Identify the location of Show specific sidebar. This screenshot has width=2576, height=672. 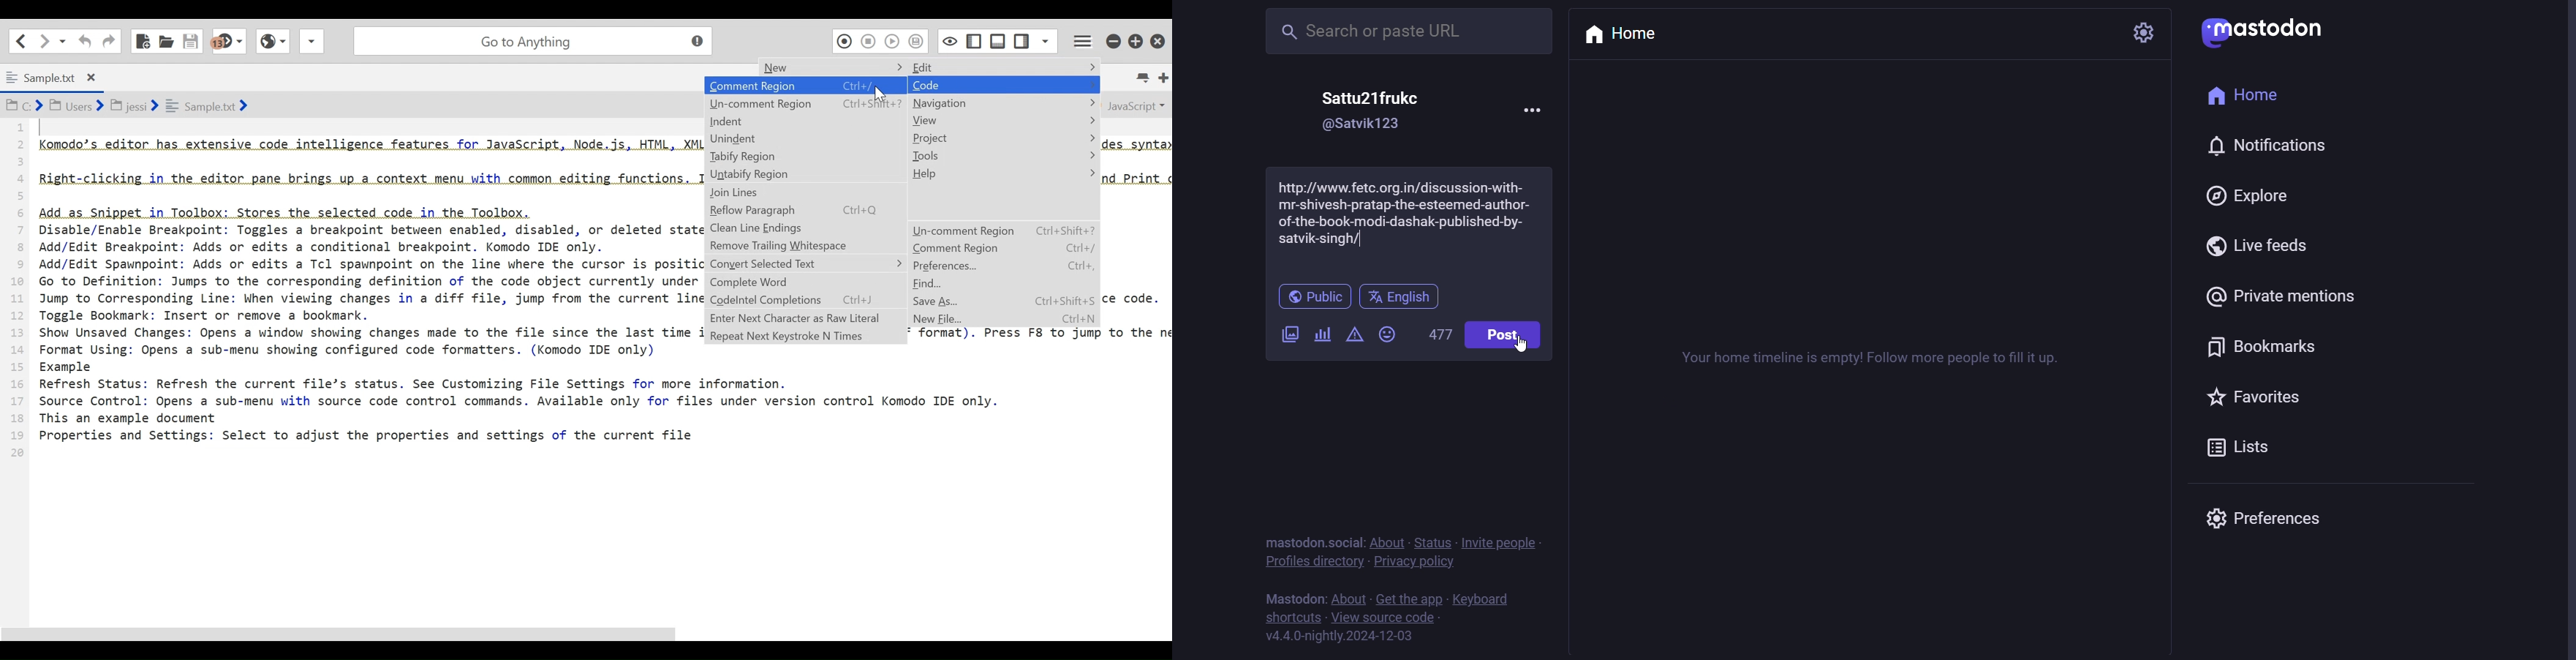
(1045, 39).